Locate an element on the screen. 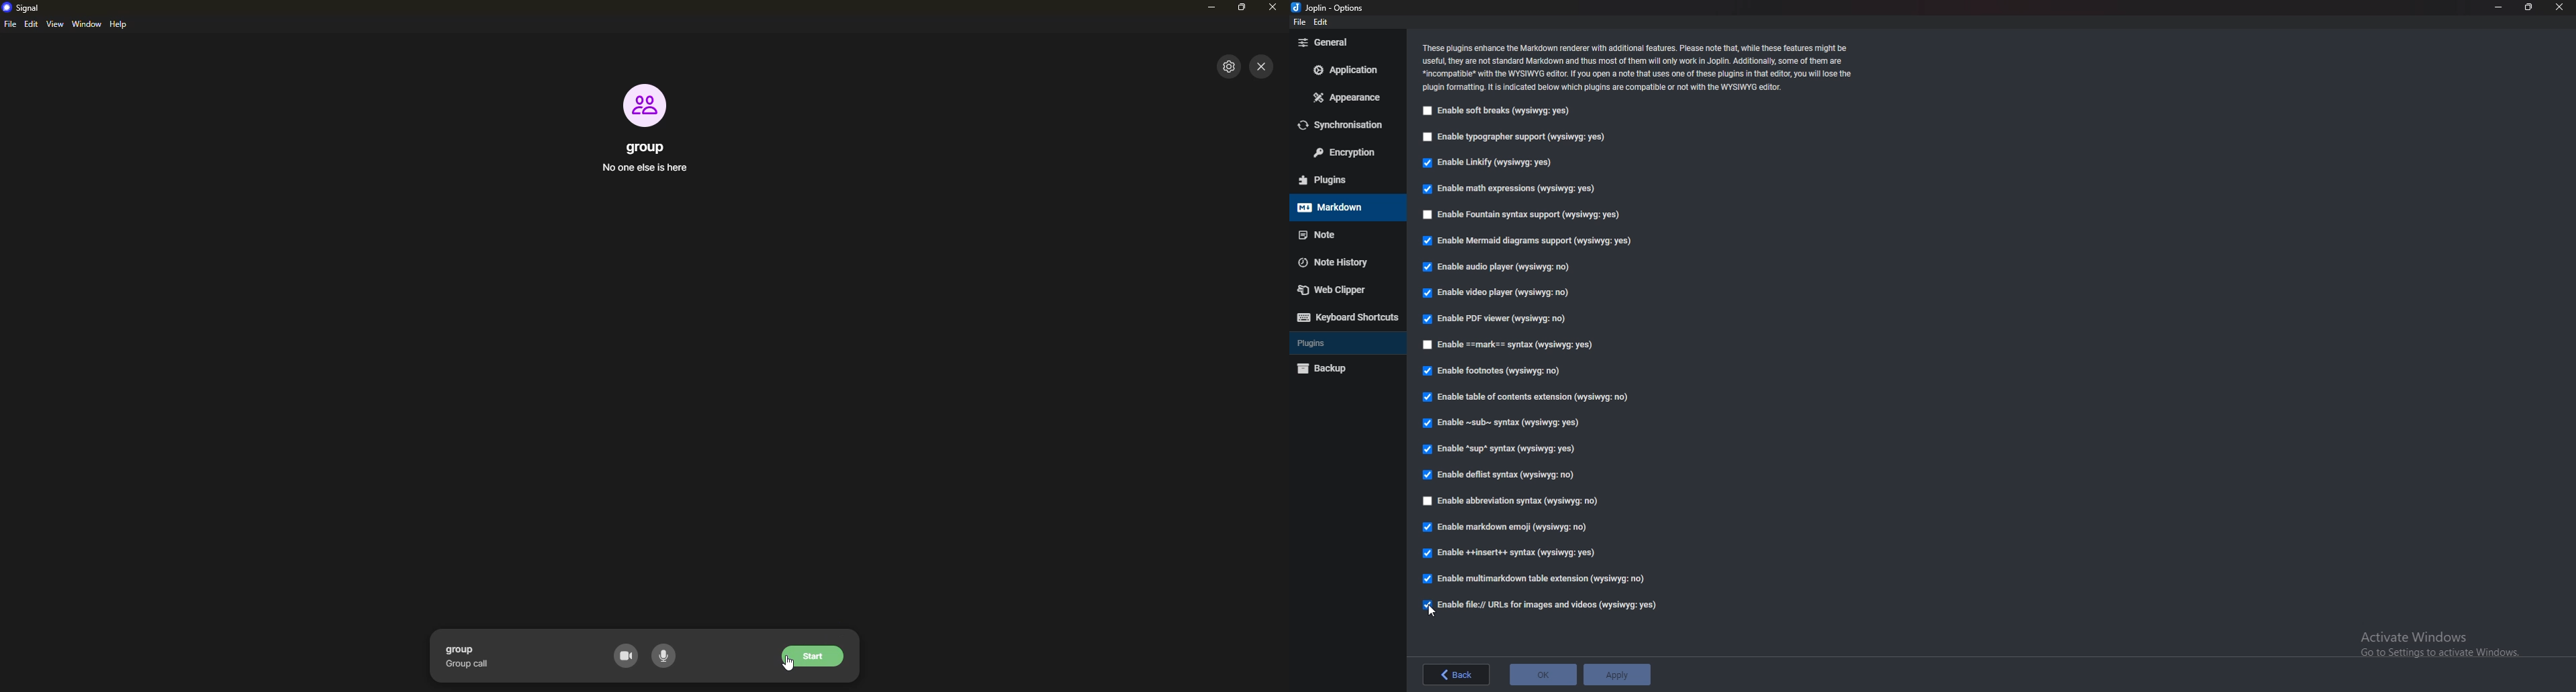 The height and width of the screenshot is (700, 2576). profile pic is located at coordinates (645, 105).